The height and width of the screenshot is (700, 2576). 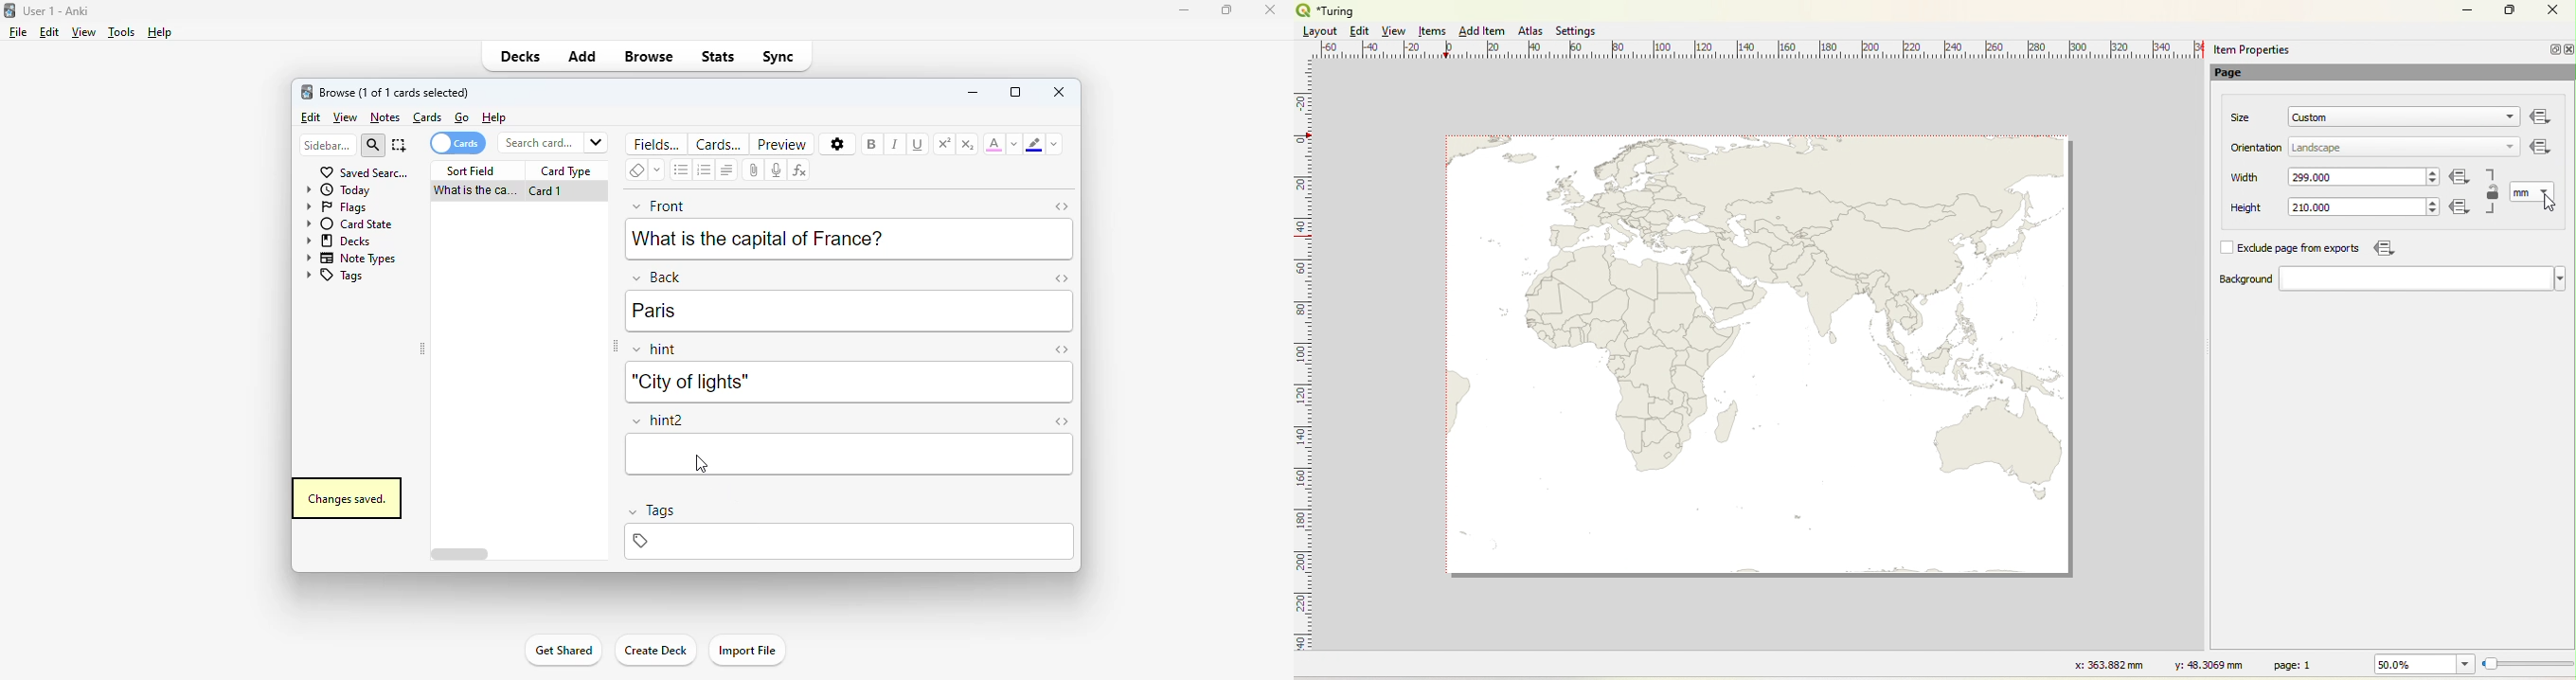 What do you see at coordinates (967, 144) in the screenshot?
I see `subscript` at bounding box center [967, 144].